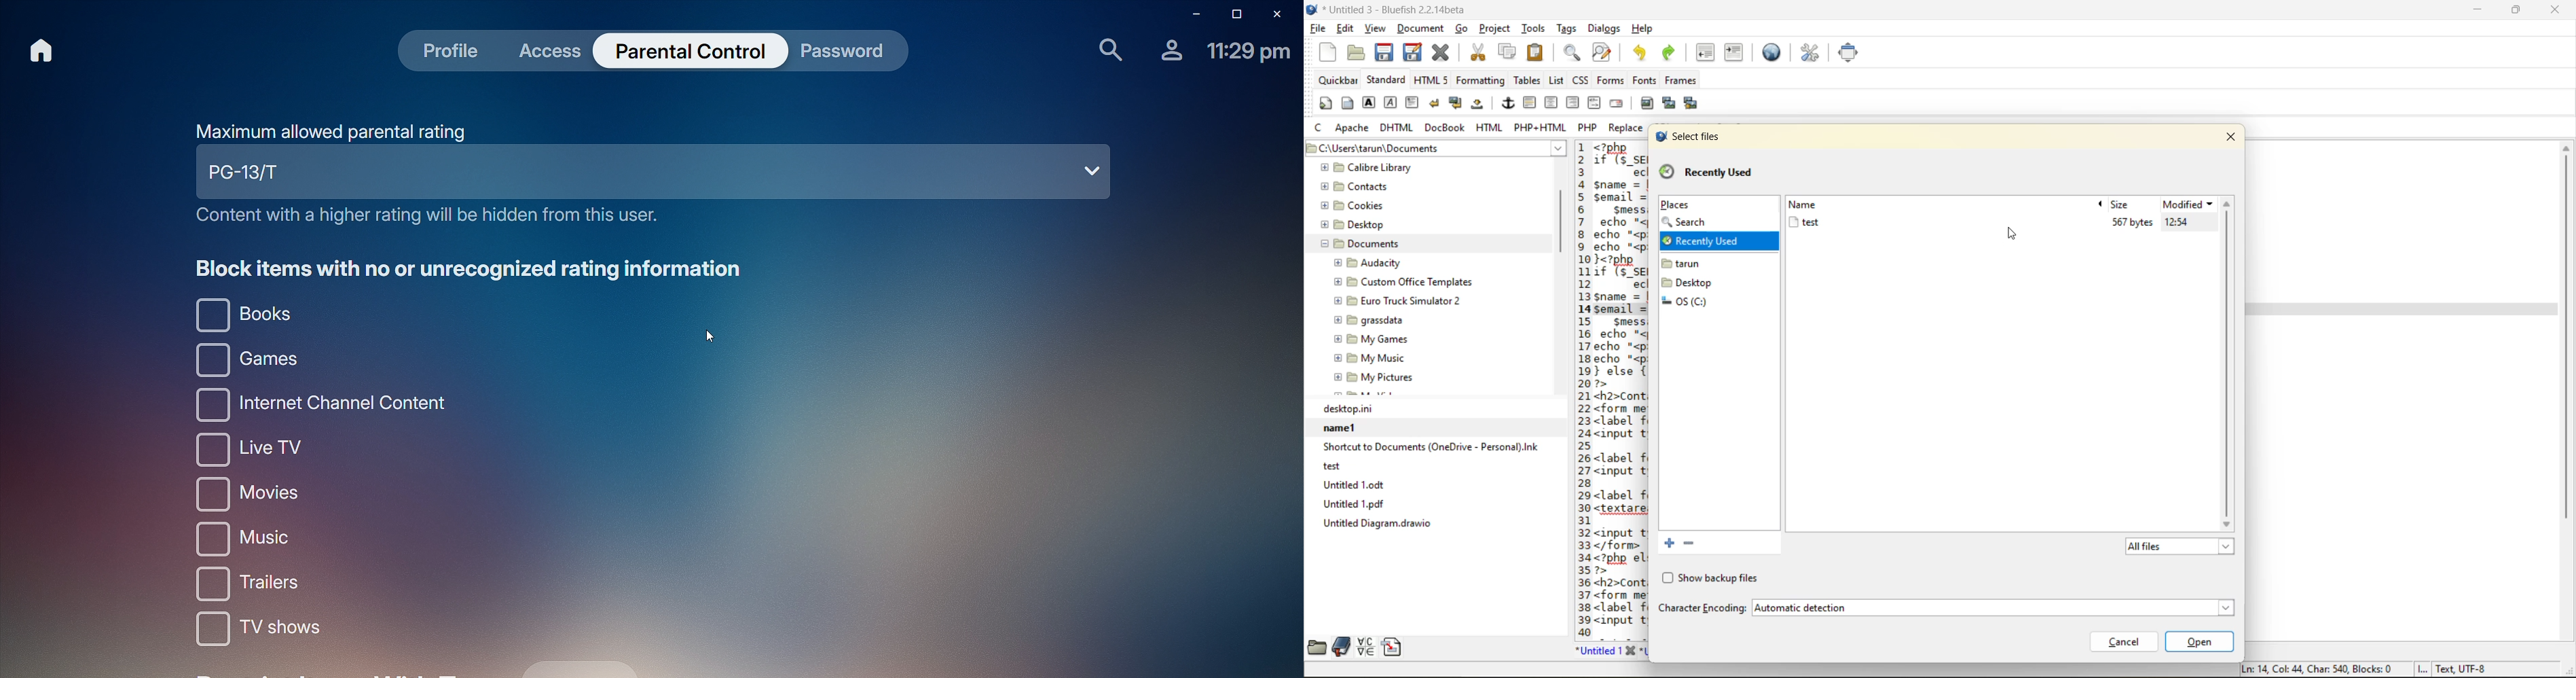  Describe the element at coordinates (1490, 129) in the screenshot. I see `html` at that location.